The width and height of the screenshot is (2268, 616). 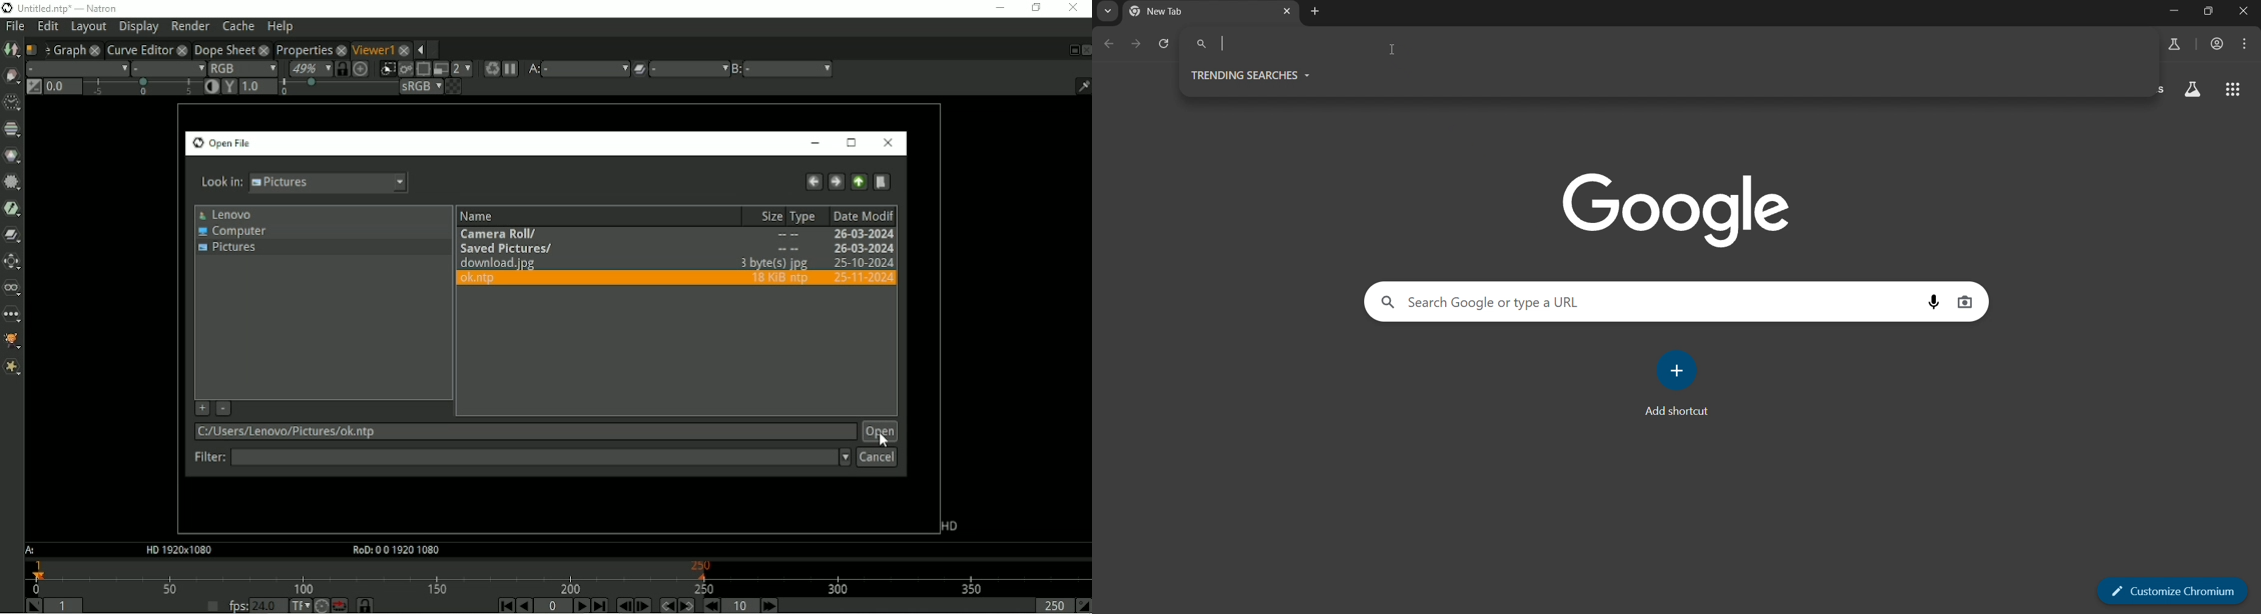 I want to click on new tab, so click(x=1316, y=12).